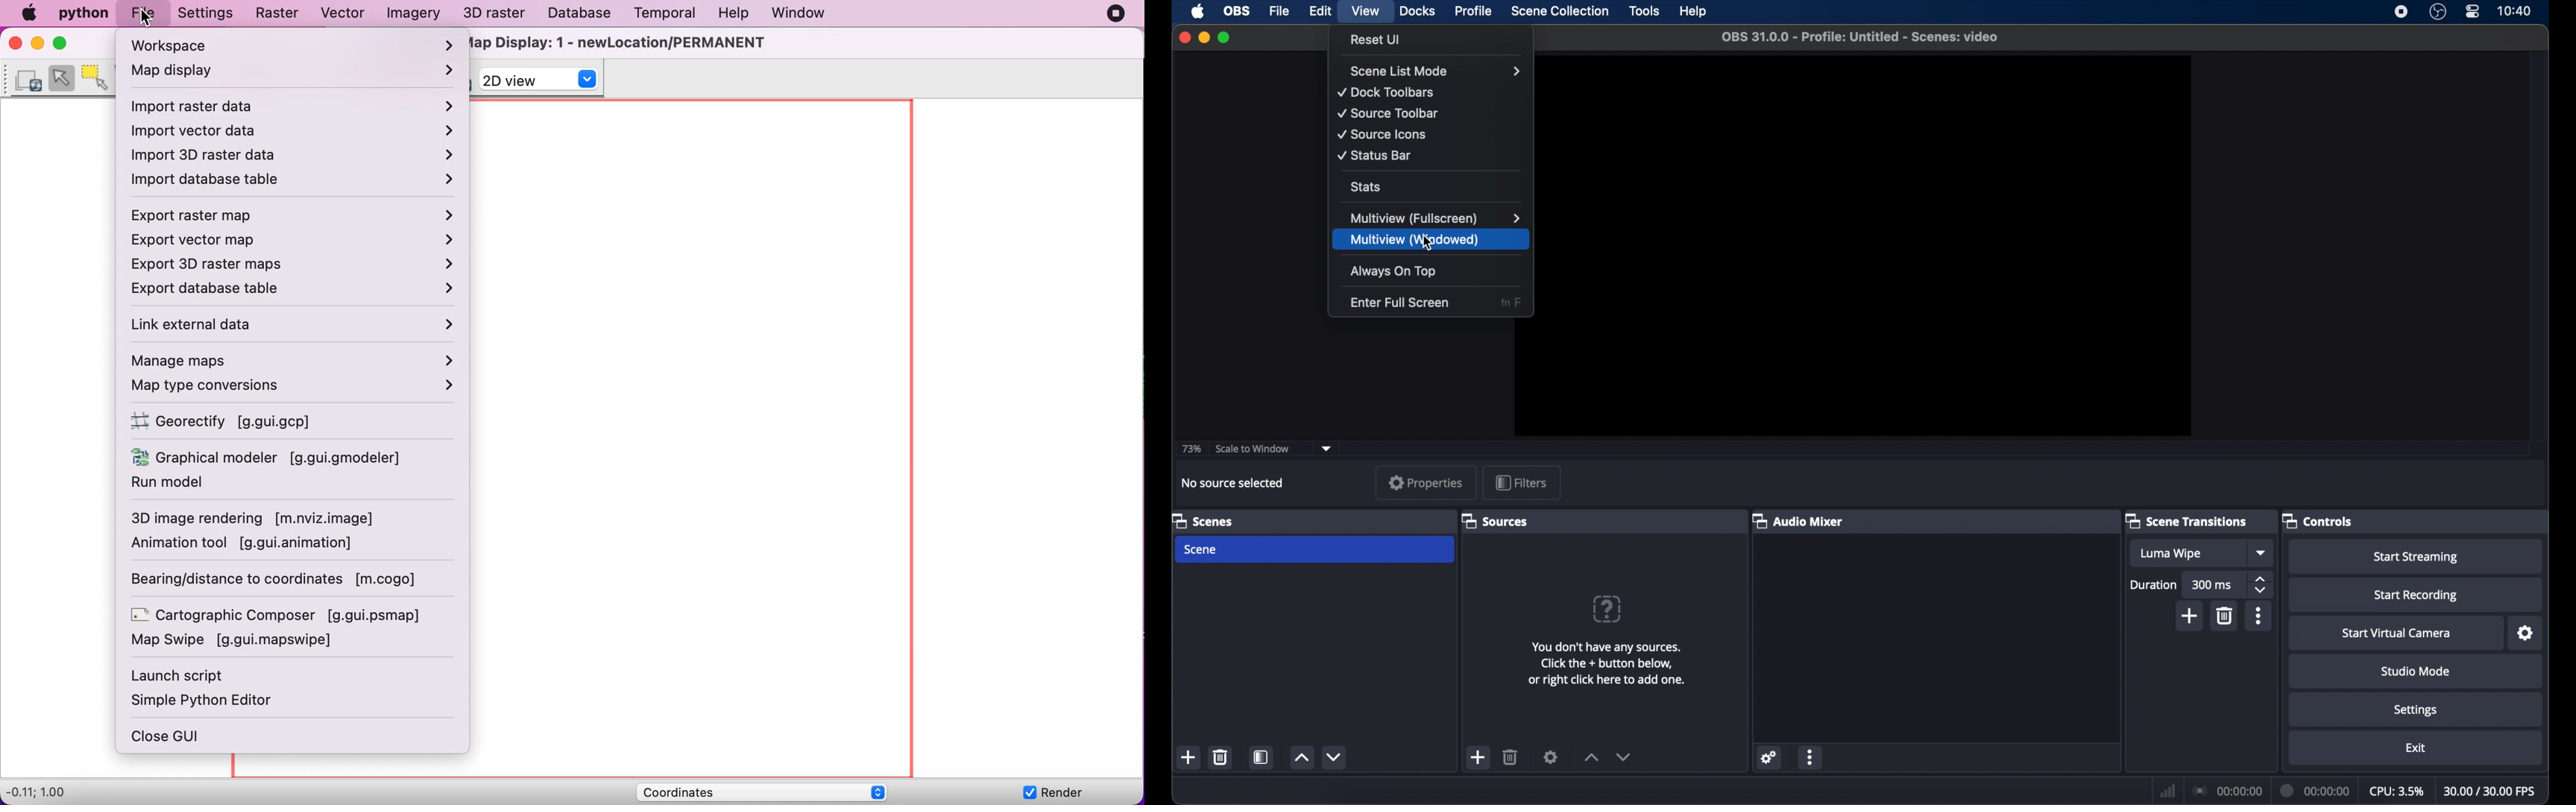 The image size is (2576, 812). What do you see at coordinates (2416, 671) in the screenshot?
I see `studiomode` at bounding box center [2416, 671].